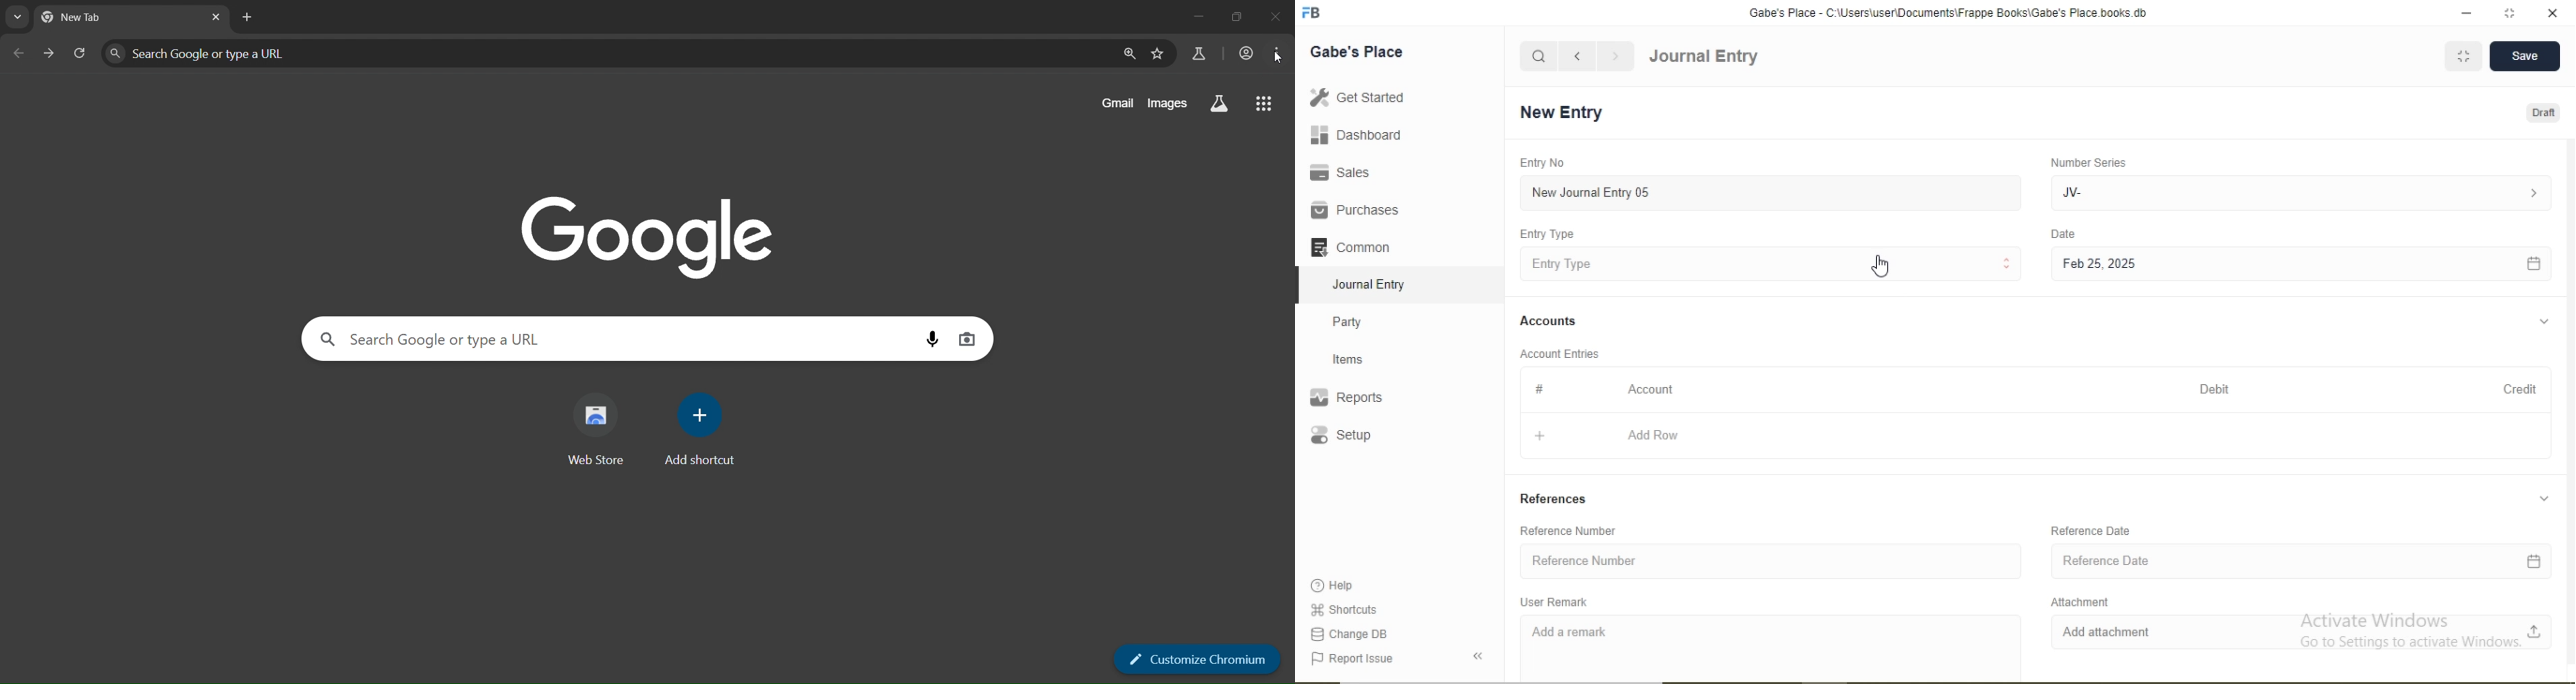 The height and width of the screenshot is (700, 2576). Describe the element at coordinates (1346, 608) in the screenshot. I see `‘Shortcuts` at that location.